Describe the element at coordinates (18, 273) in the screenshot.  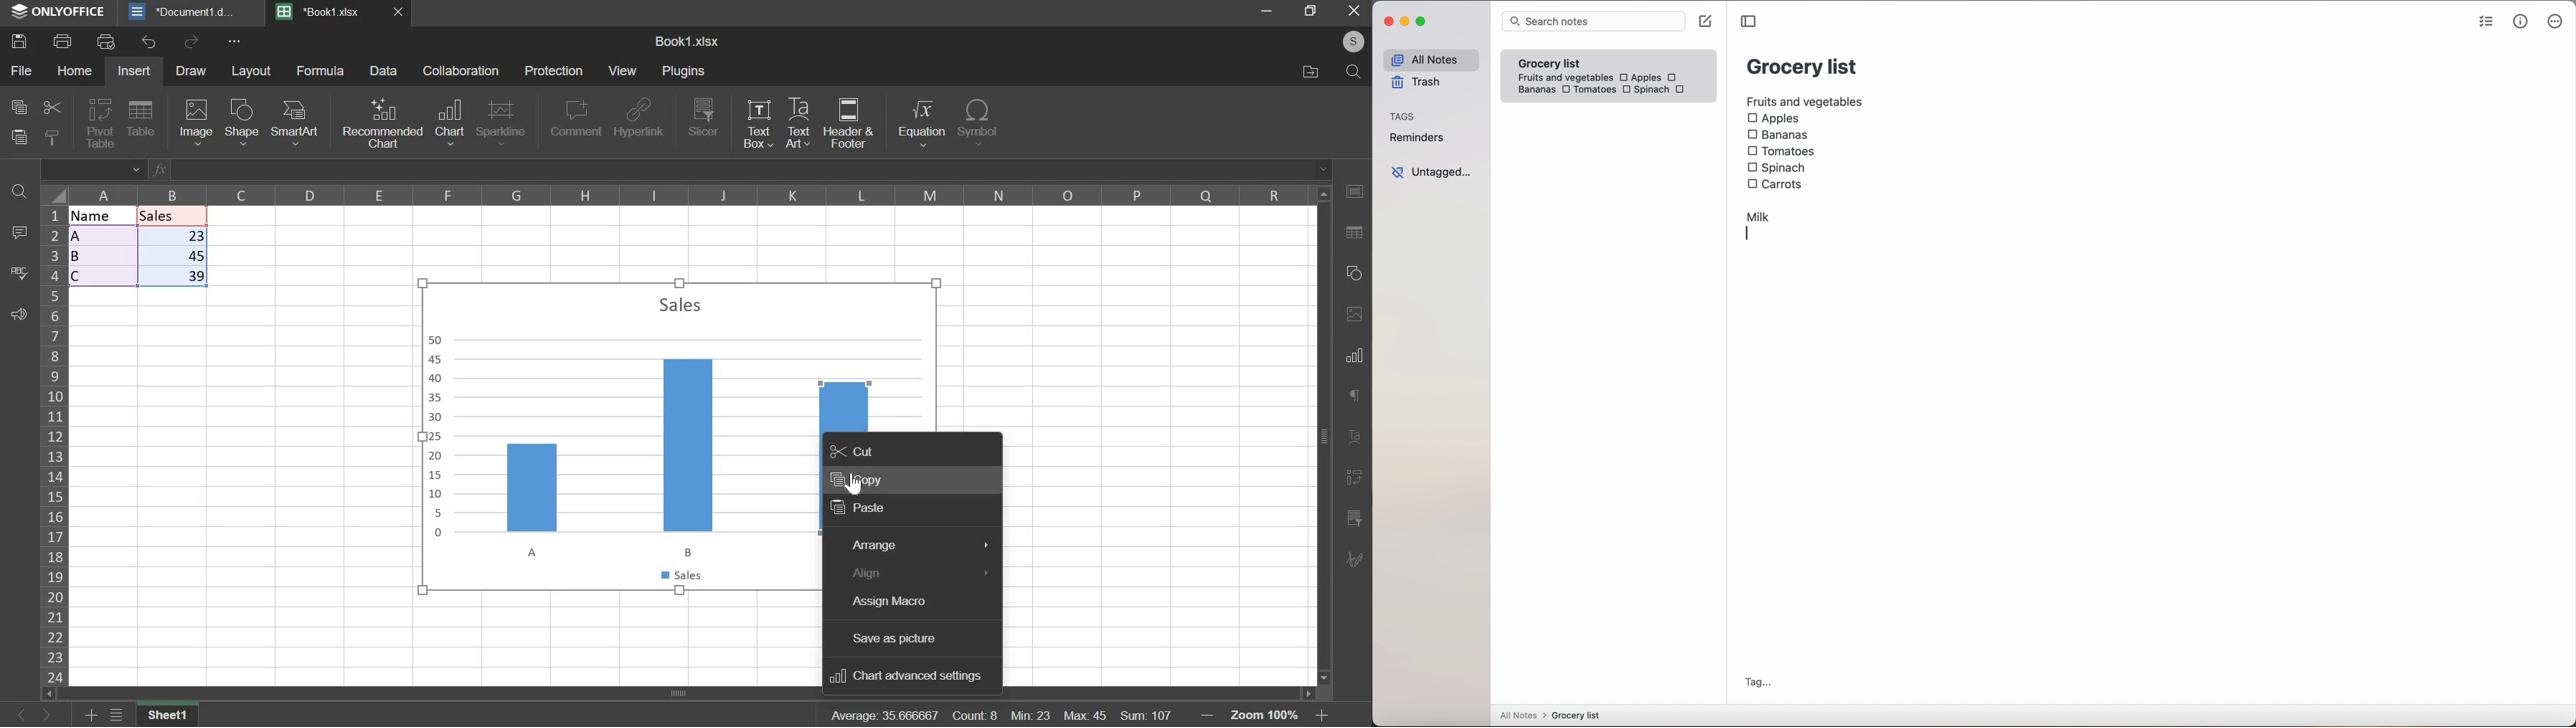
I see `spelling` at that location.